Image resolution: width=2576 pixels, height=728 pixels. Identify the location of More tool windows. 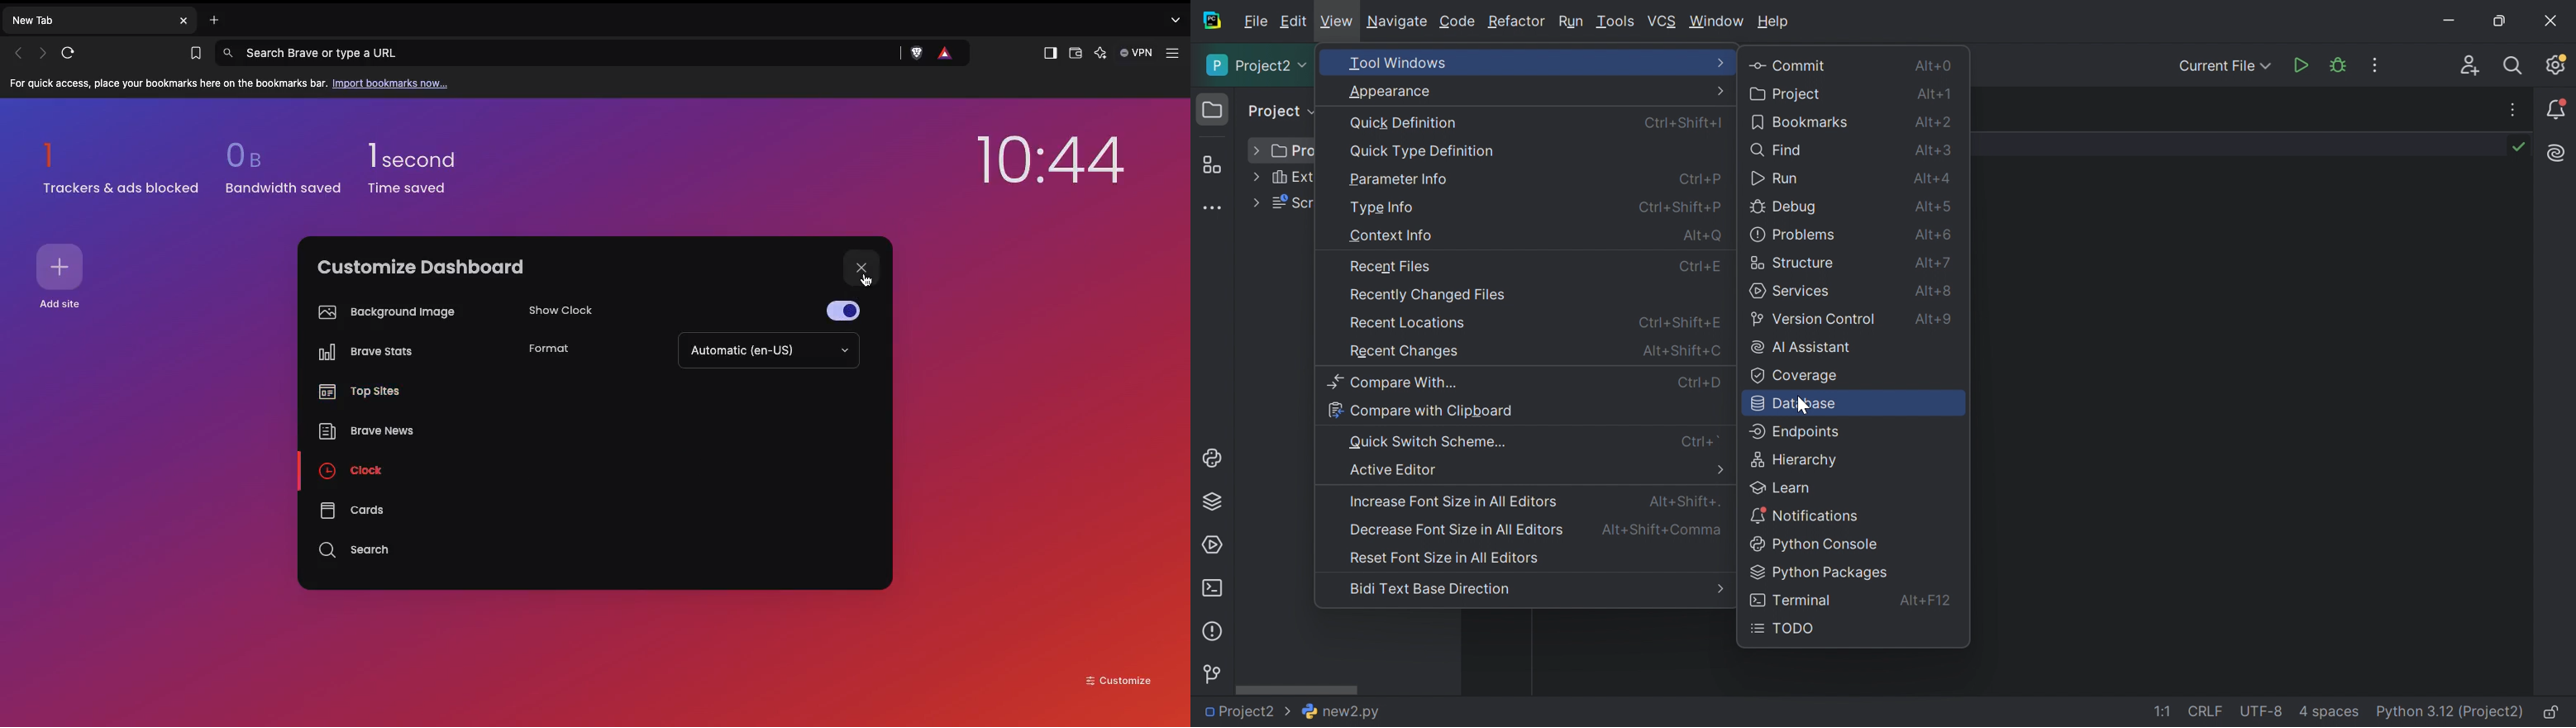
(1212, 208).